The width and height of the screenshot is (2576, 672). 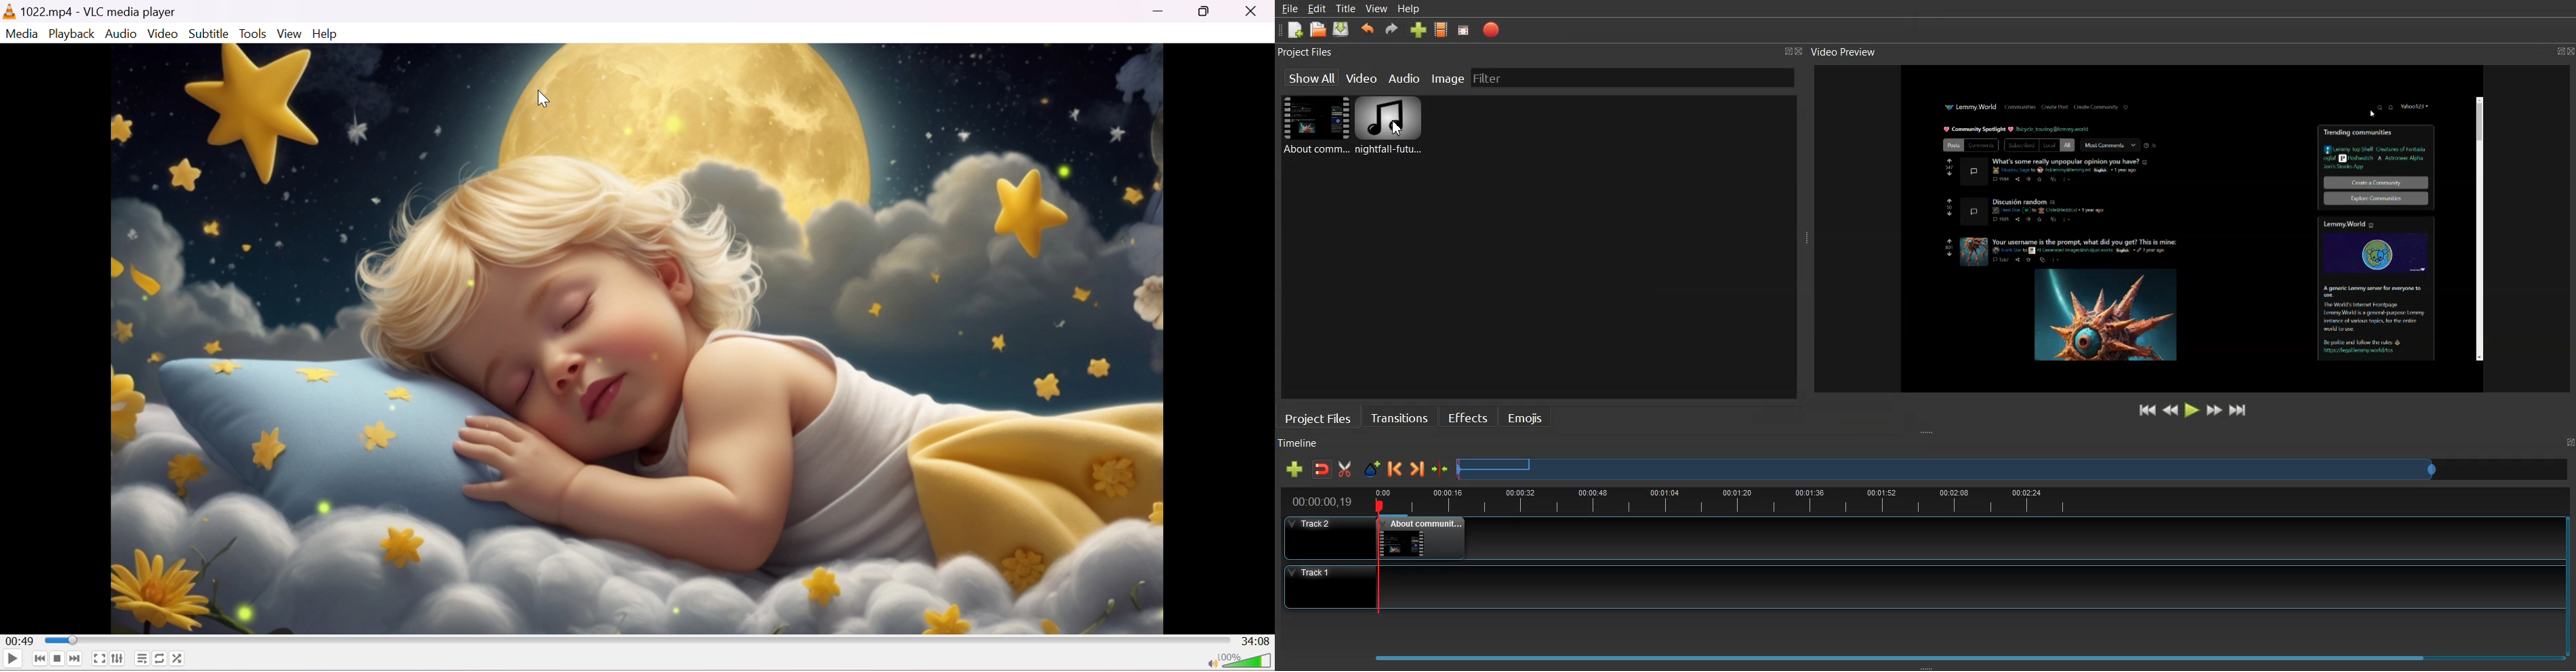 What do you see at coordinates (1259, 642) in the screenshot?
I see `34:08` at bounding box center [1259, 642].